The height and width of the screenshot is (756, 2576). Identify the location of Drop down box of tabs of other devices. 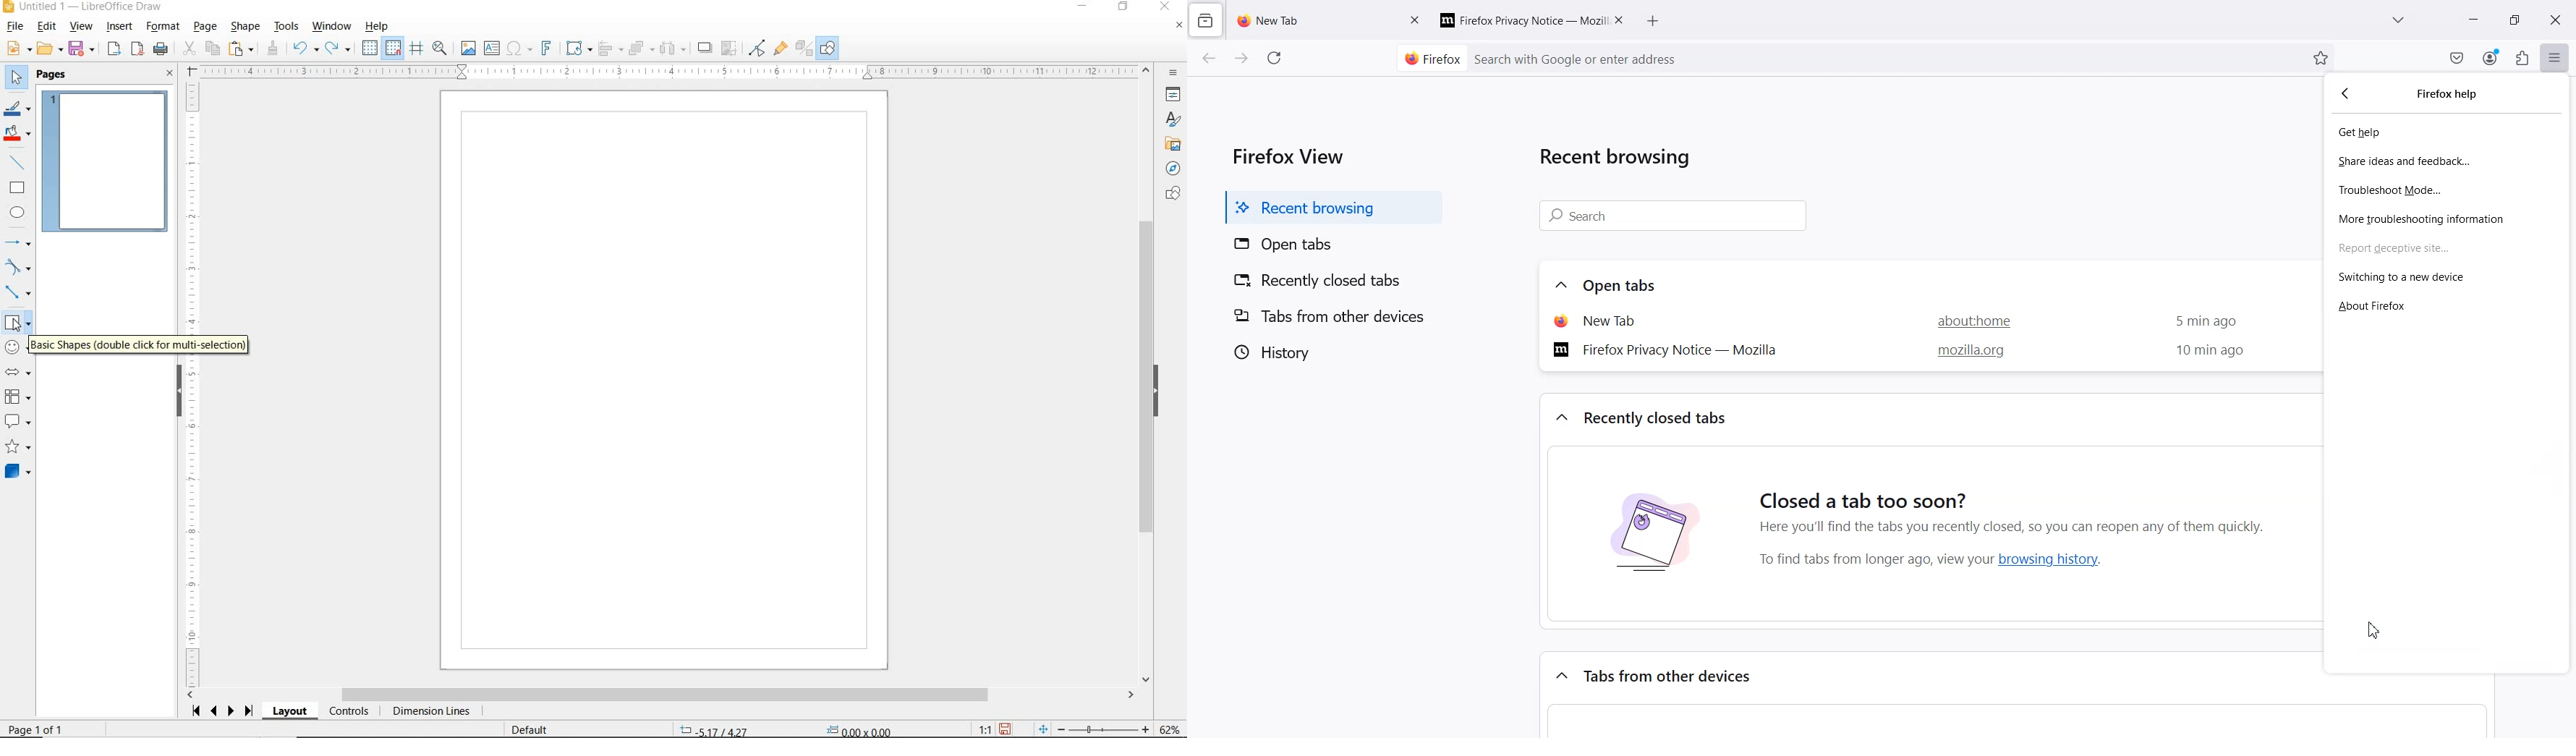
(1559, 673).